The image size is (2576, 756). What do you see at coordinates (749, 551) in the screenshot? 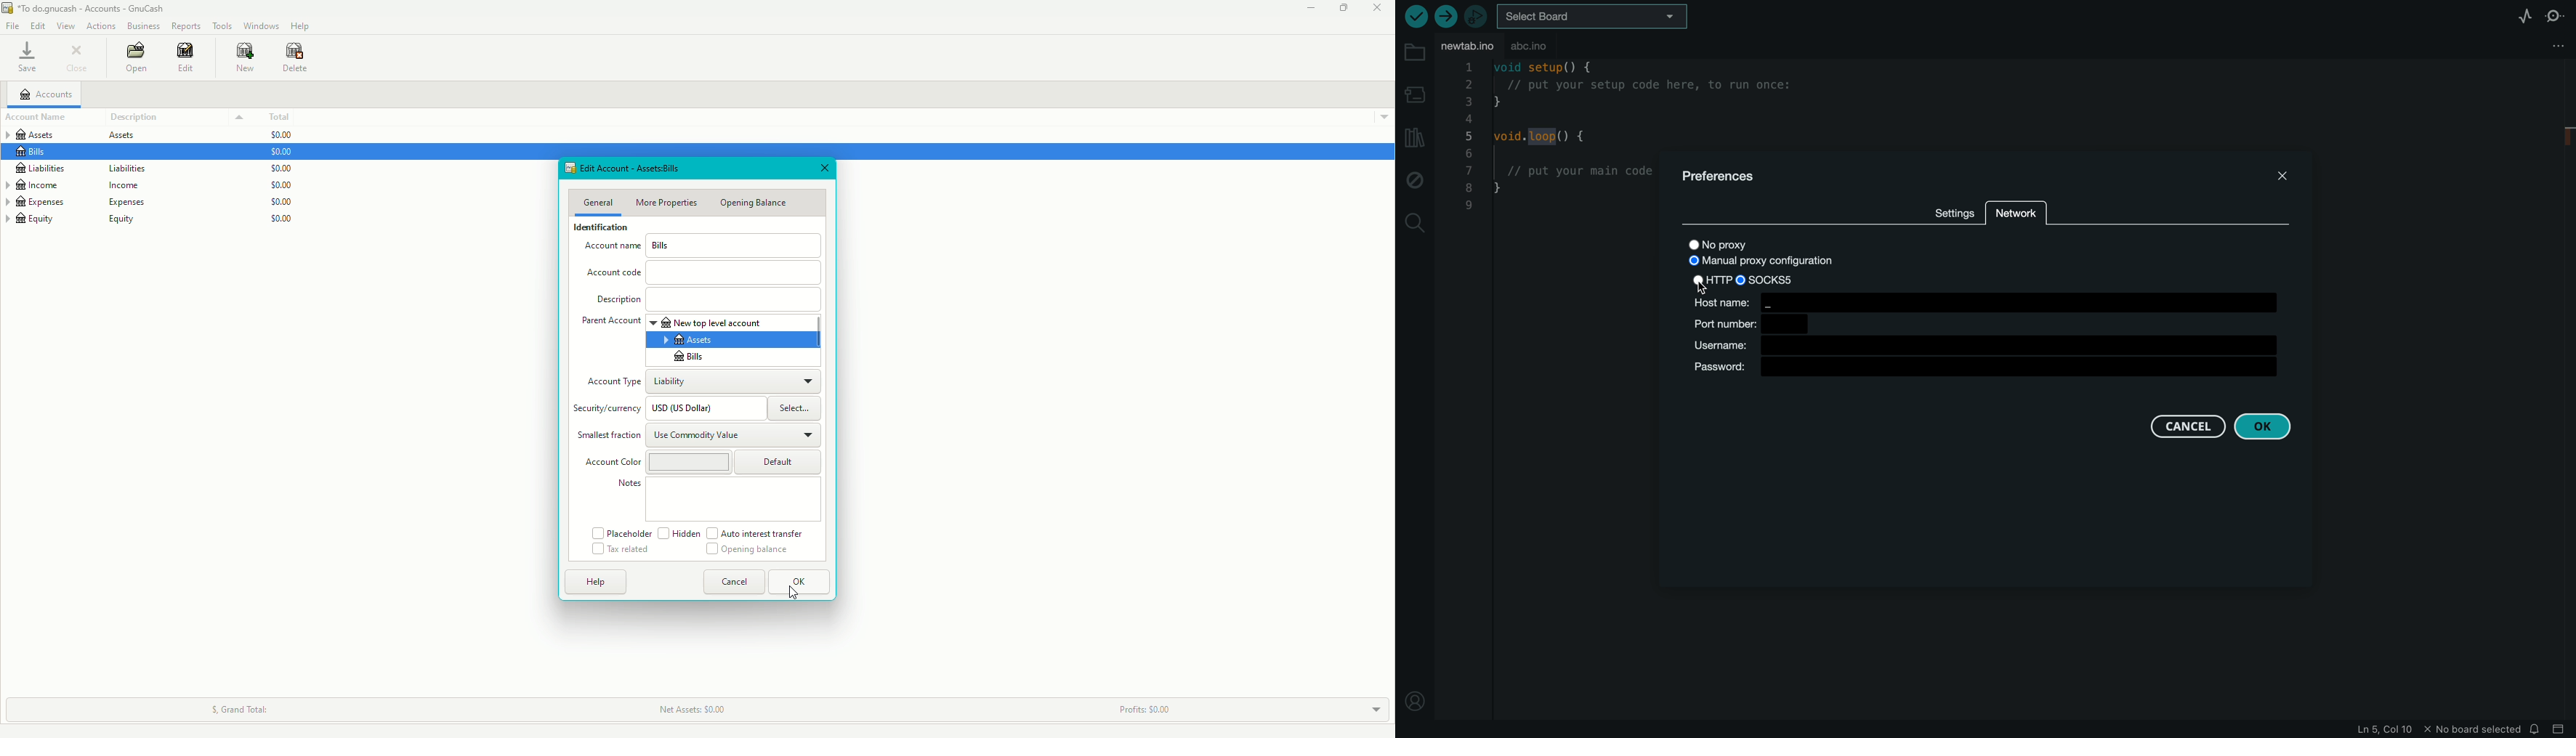
I see `Opening Balance` at bounding box center [749, 551].